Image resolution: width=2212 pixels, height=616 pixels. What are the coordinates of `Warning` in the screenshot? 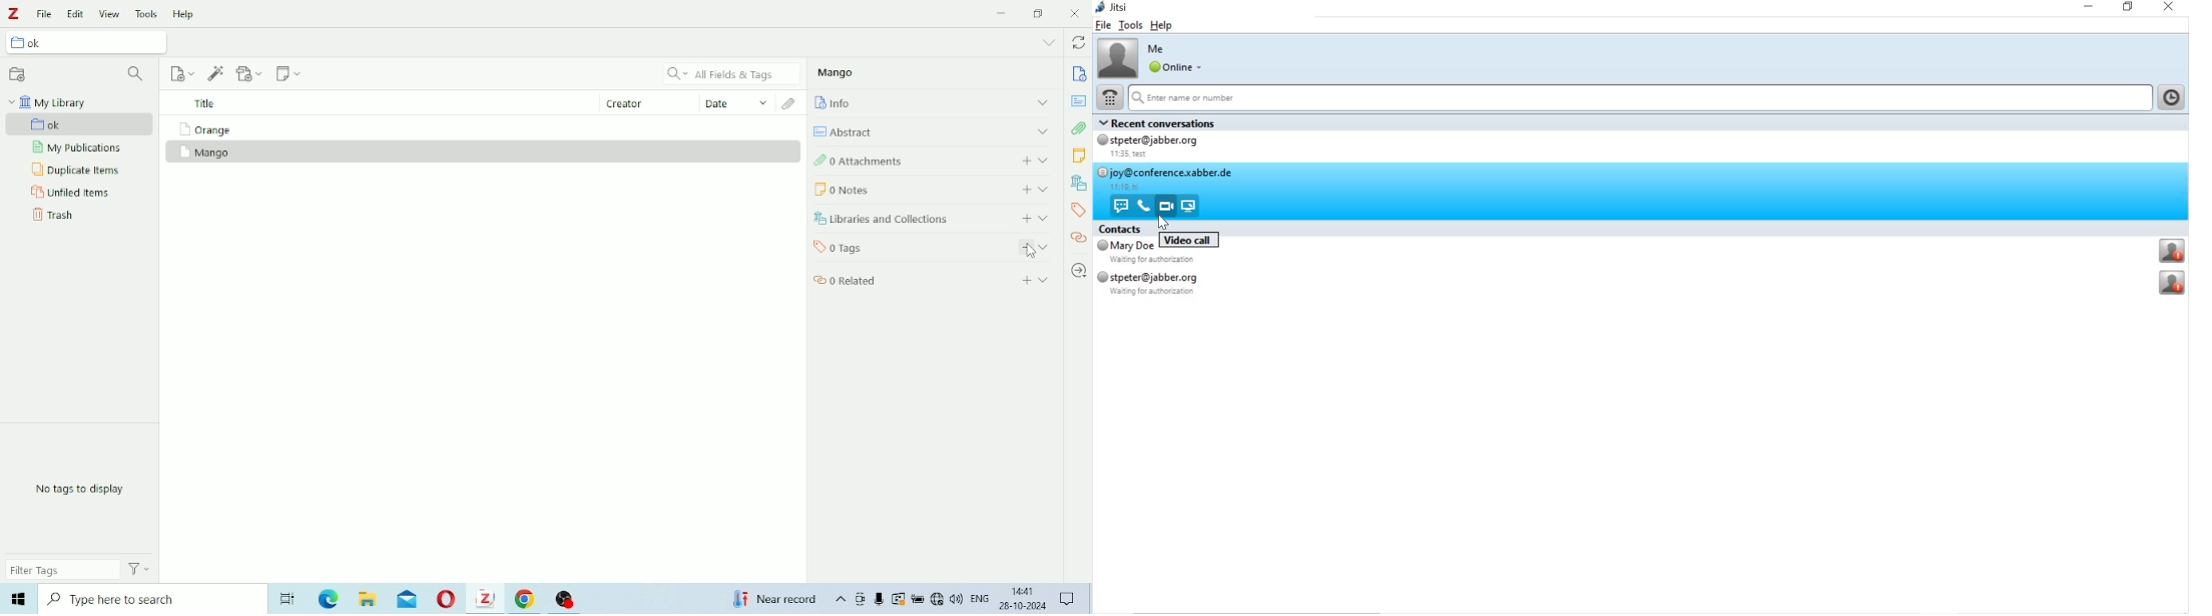 It's located at (898, 599).